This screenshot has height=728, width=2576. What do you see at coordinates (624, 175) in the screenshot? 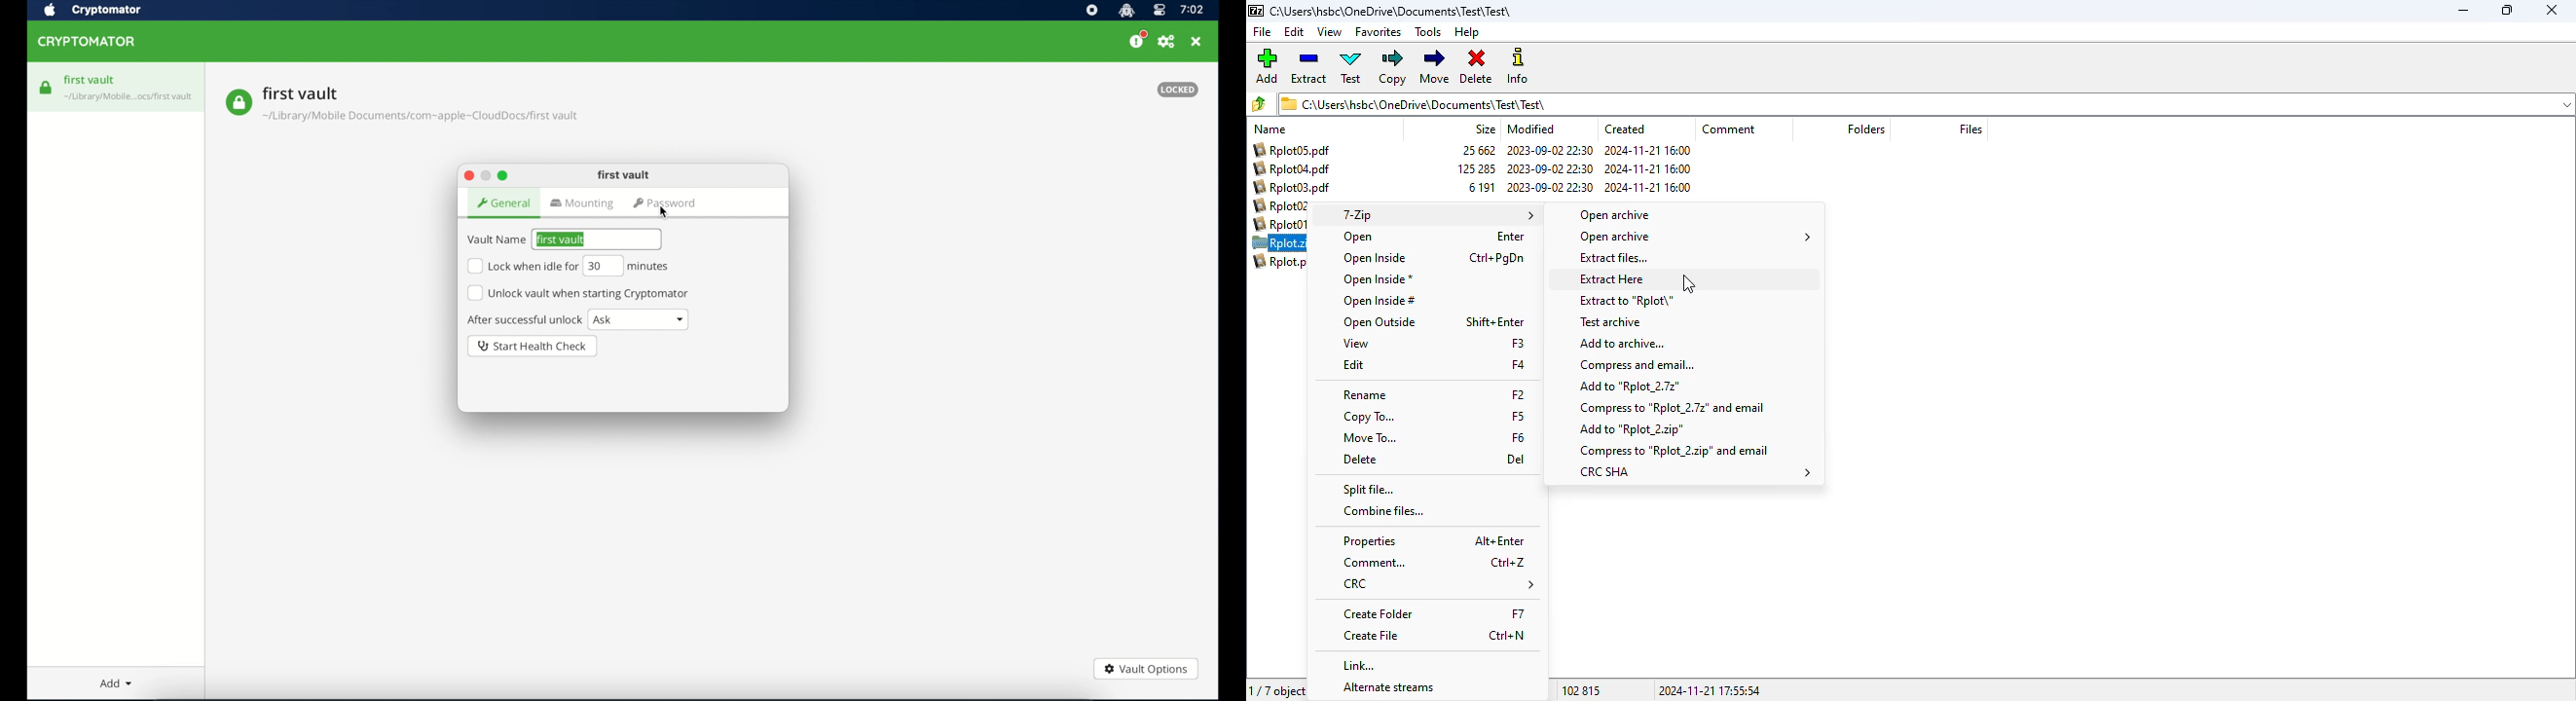
I see `first vault` at bounding box center [624, 175].